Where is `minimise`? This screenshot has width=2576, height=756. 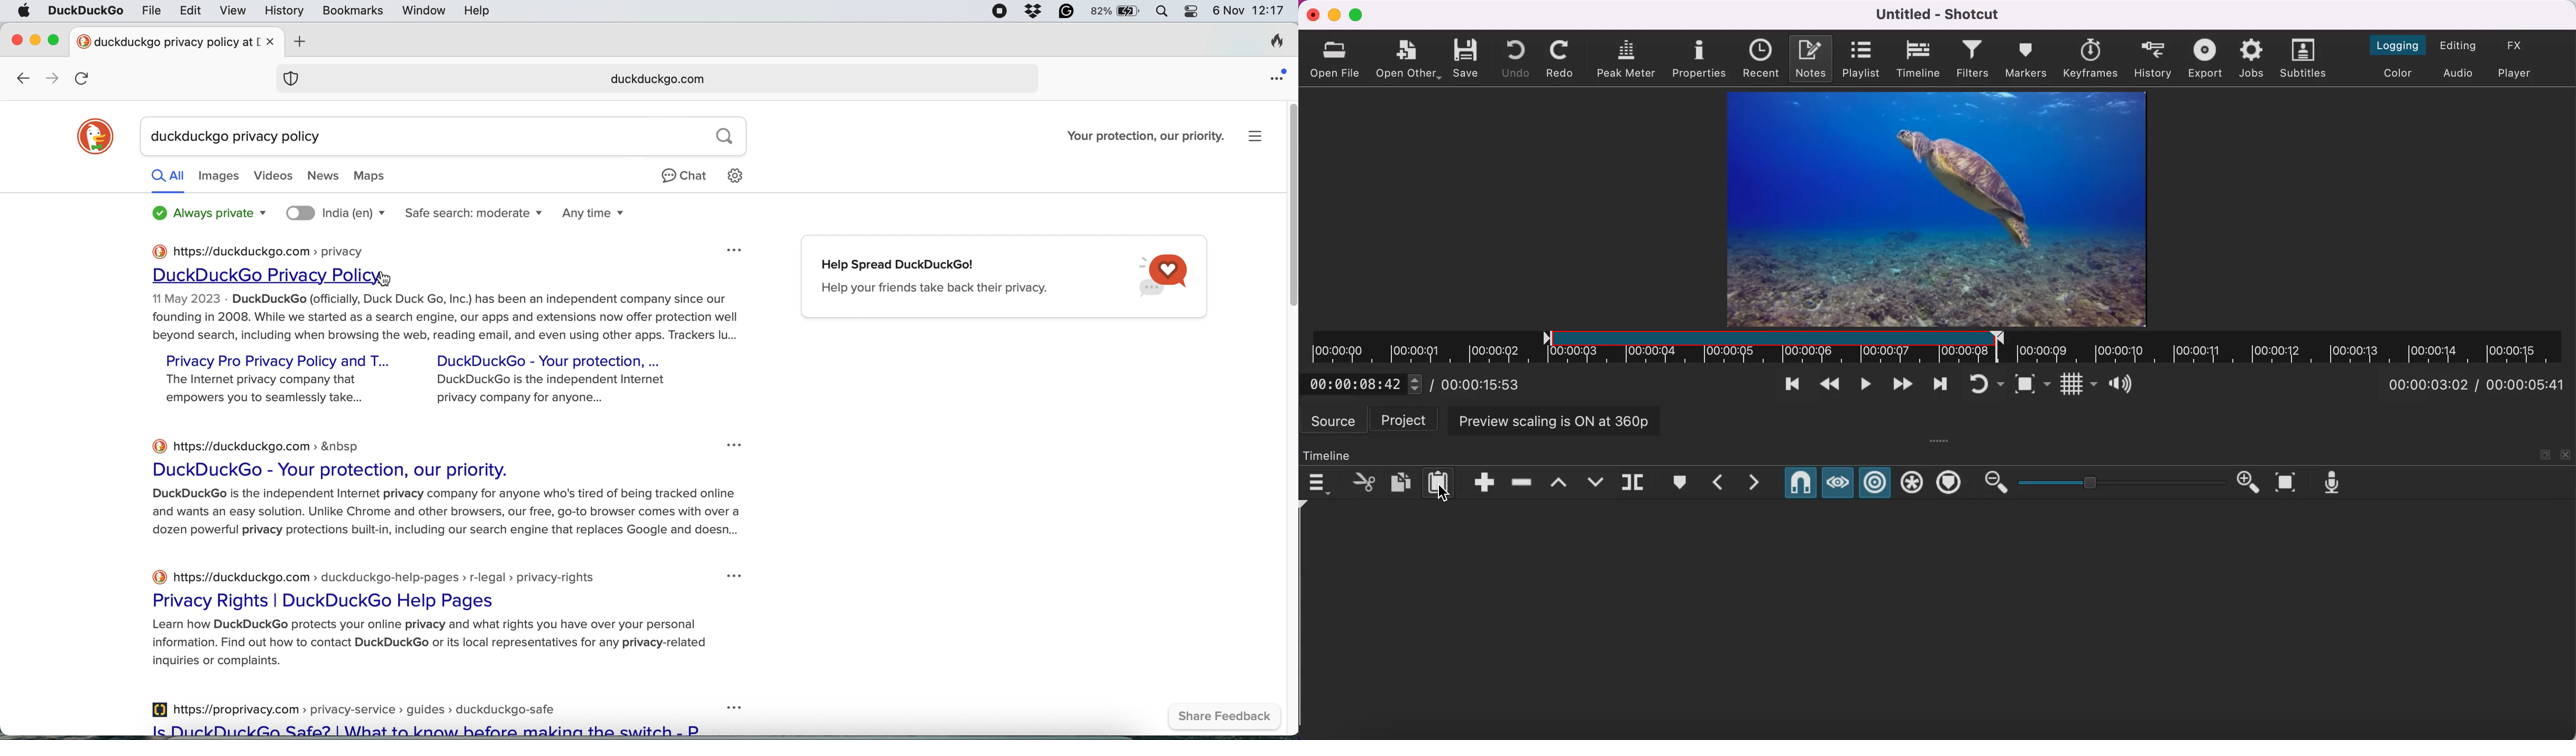
minimise is located at coordinates (34, 41).